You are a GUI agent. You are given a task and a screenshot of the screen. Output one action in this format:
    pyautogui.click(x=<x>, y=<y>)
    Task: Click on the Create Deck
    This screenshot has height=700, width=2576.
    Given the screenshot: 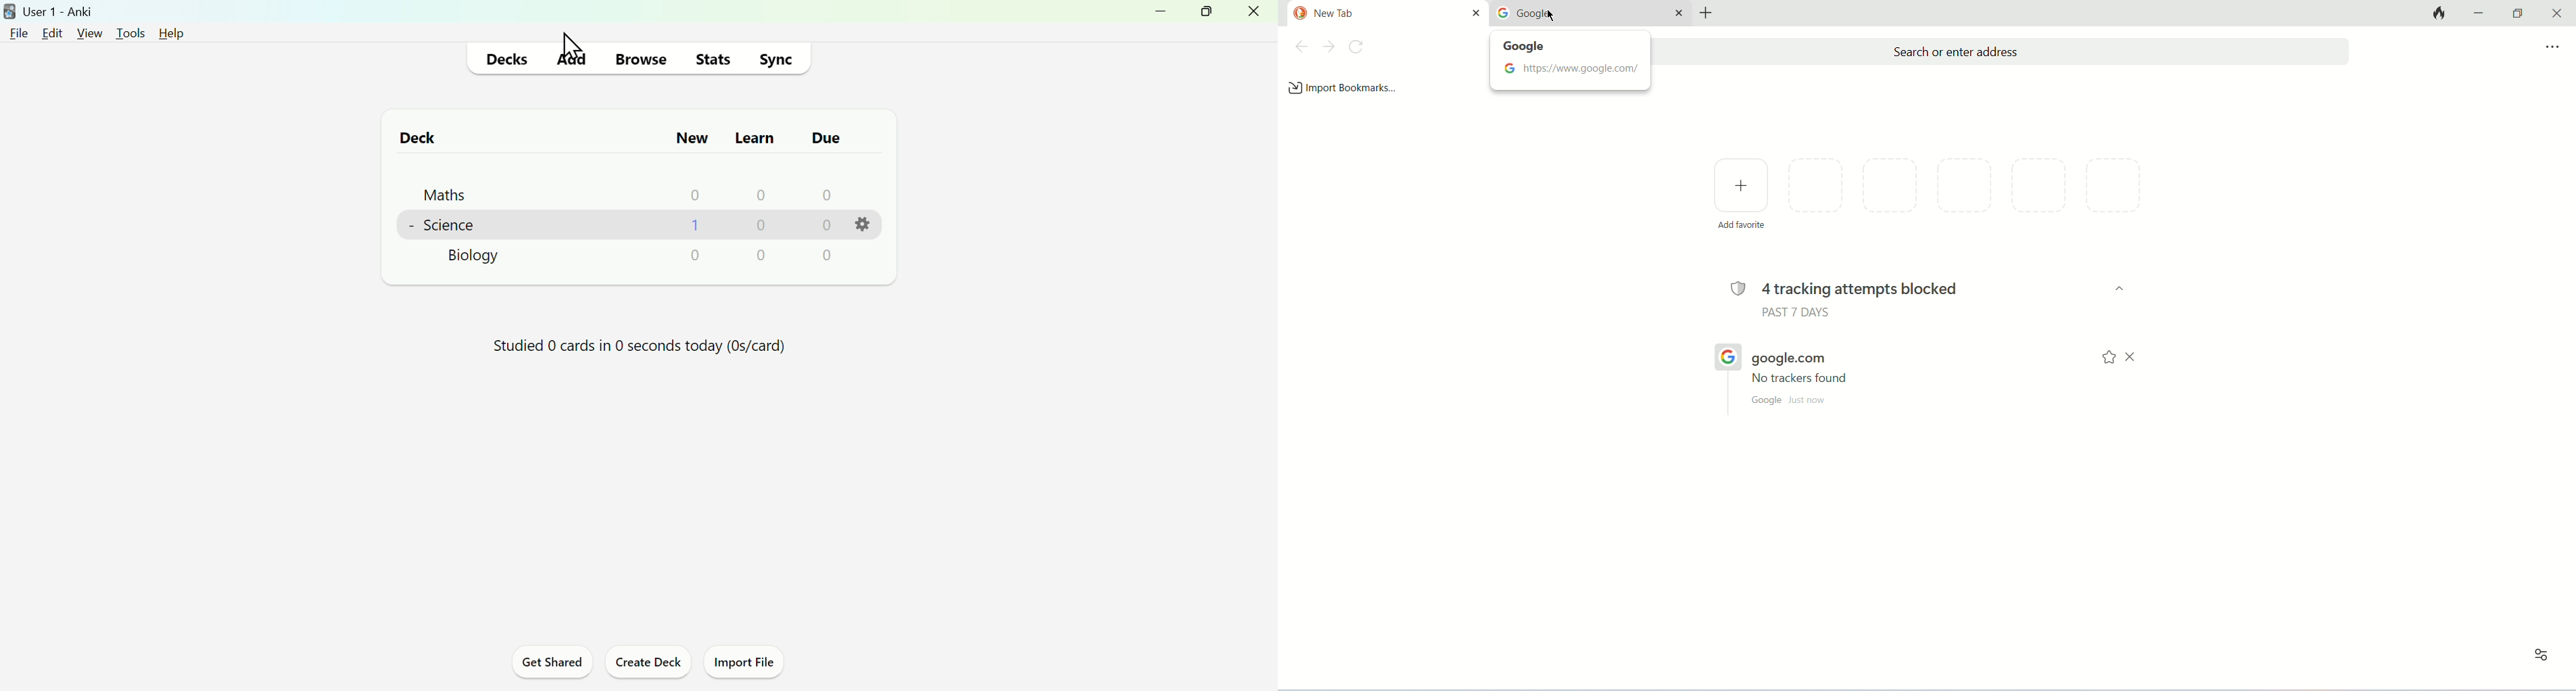 What is the action you would take?
    pyautogui.click(x=645, y=664)
    